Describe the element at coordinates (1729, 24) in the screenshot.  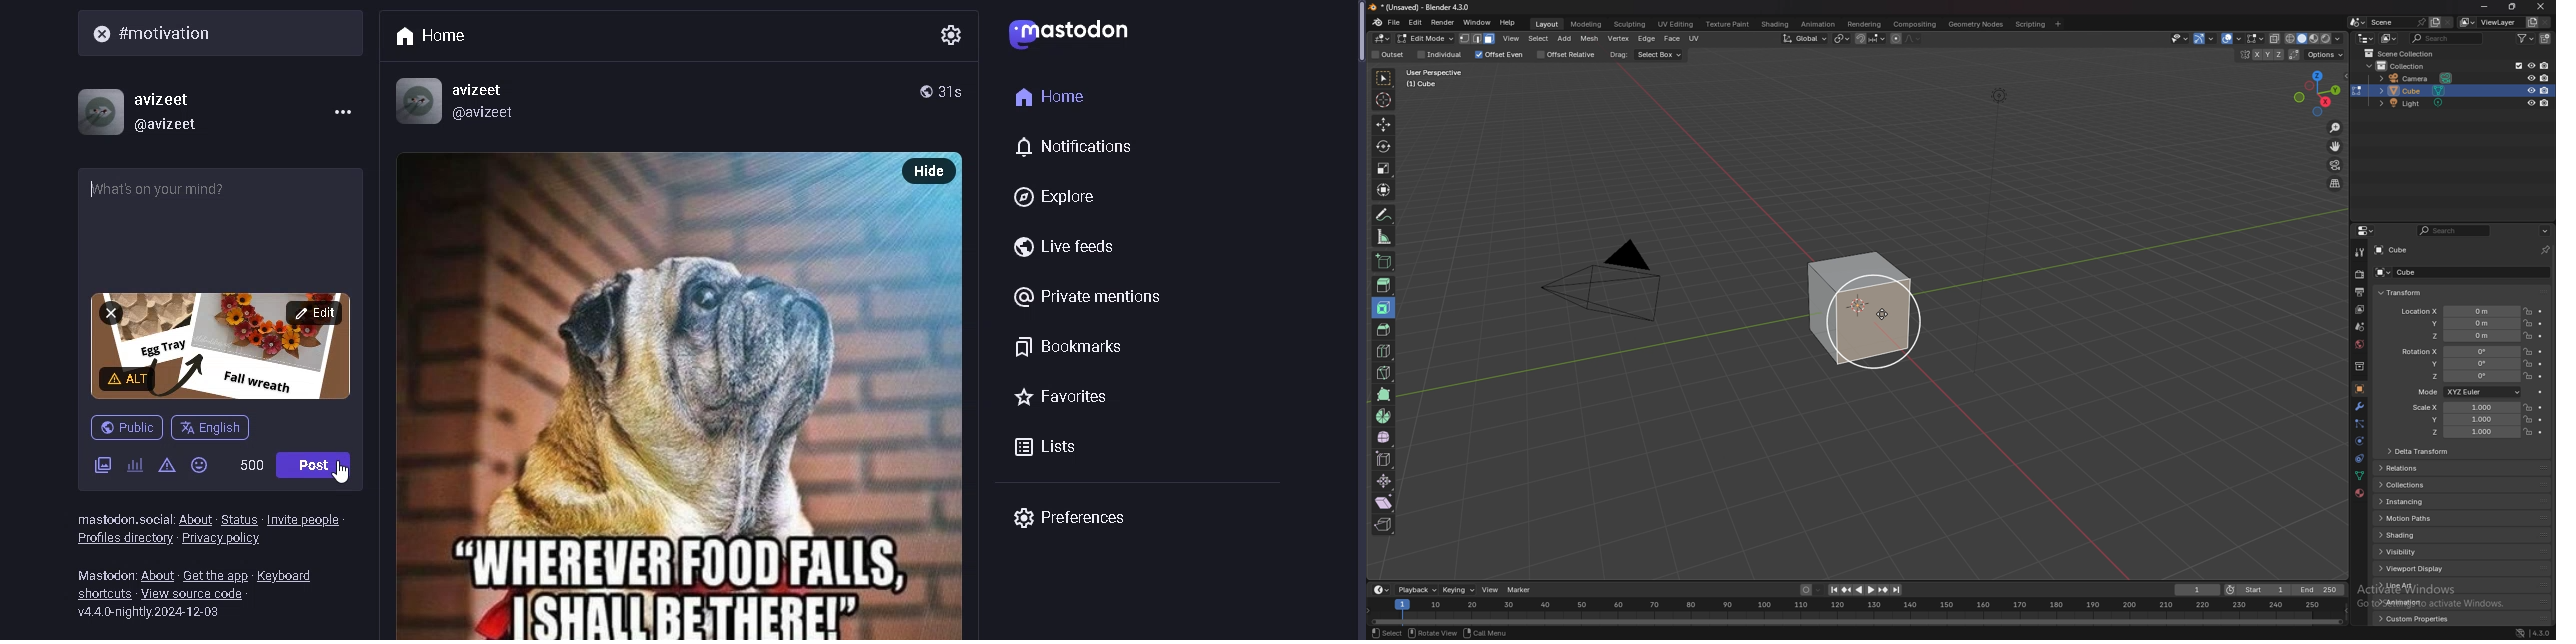
I see `texture paint` at that location.